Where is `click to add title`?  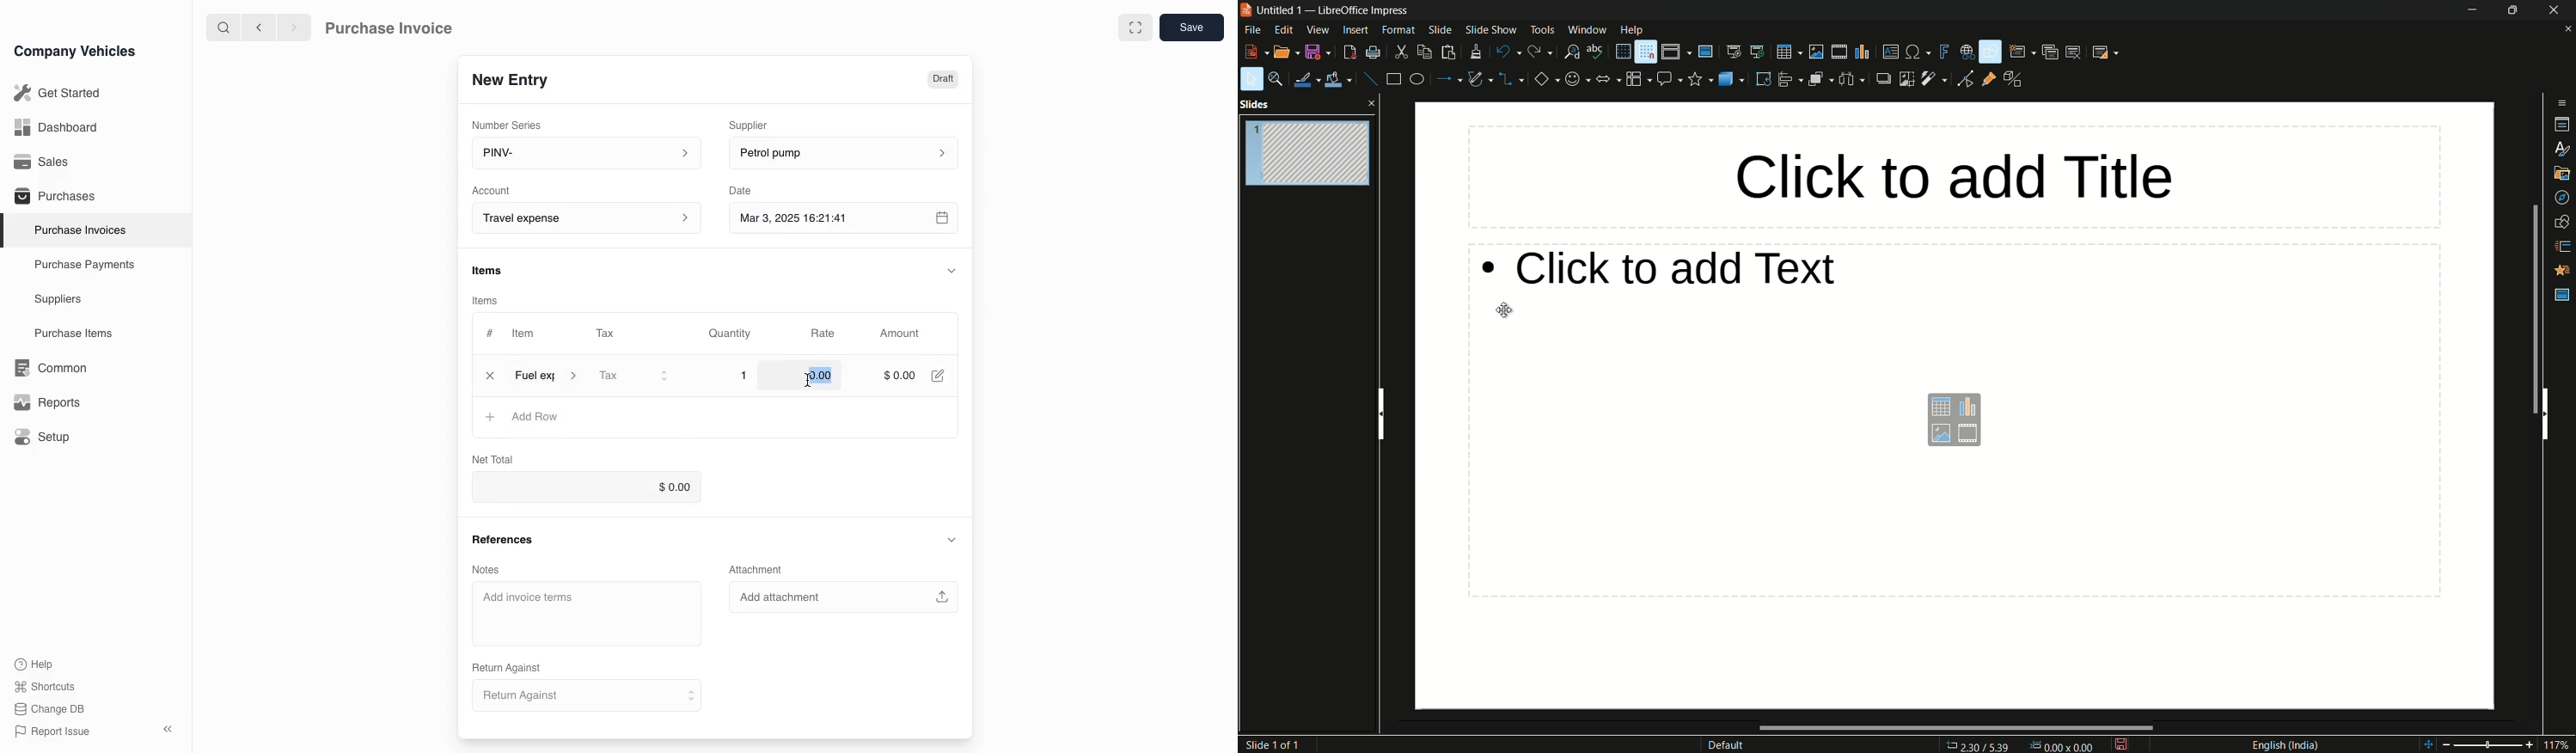 click to add title is located at coordinates (1960, 173).